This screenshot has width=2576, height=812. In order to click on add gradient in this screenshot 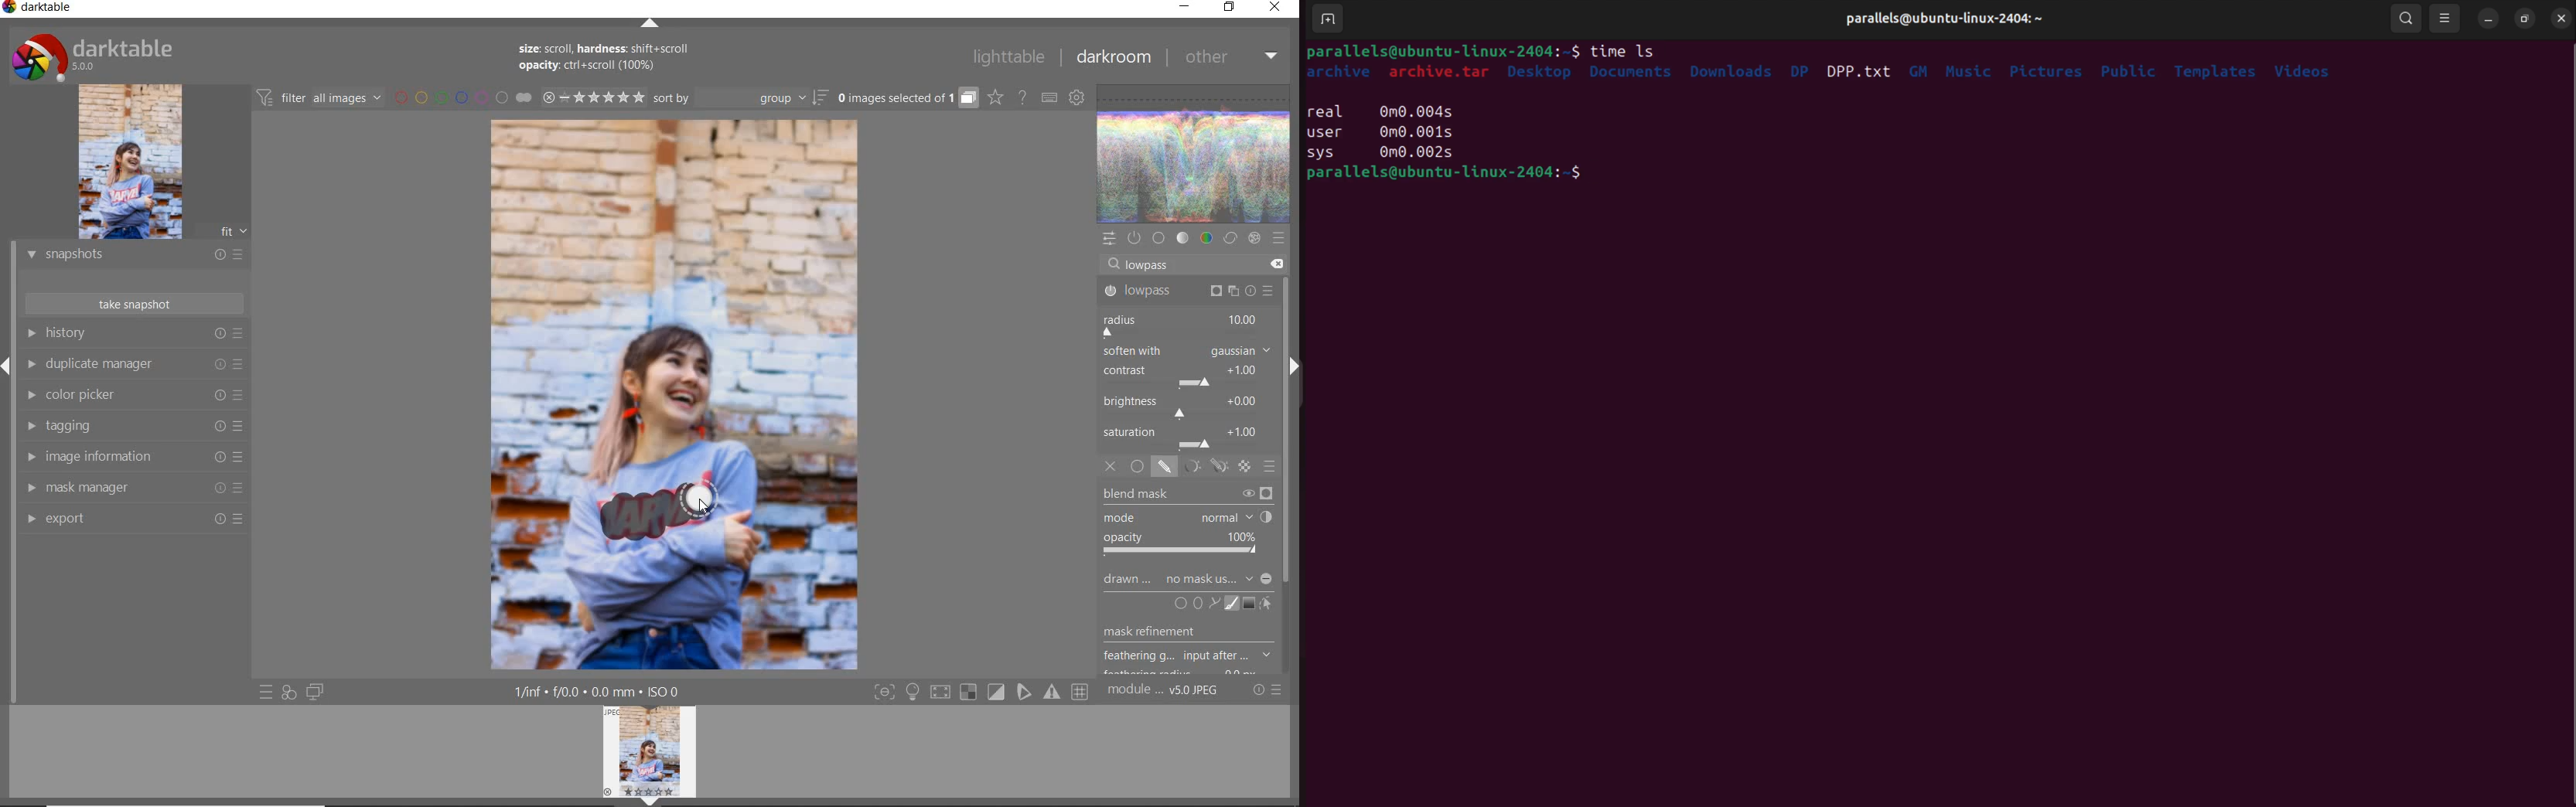, I will do `click(1250, 603)`.